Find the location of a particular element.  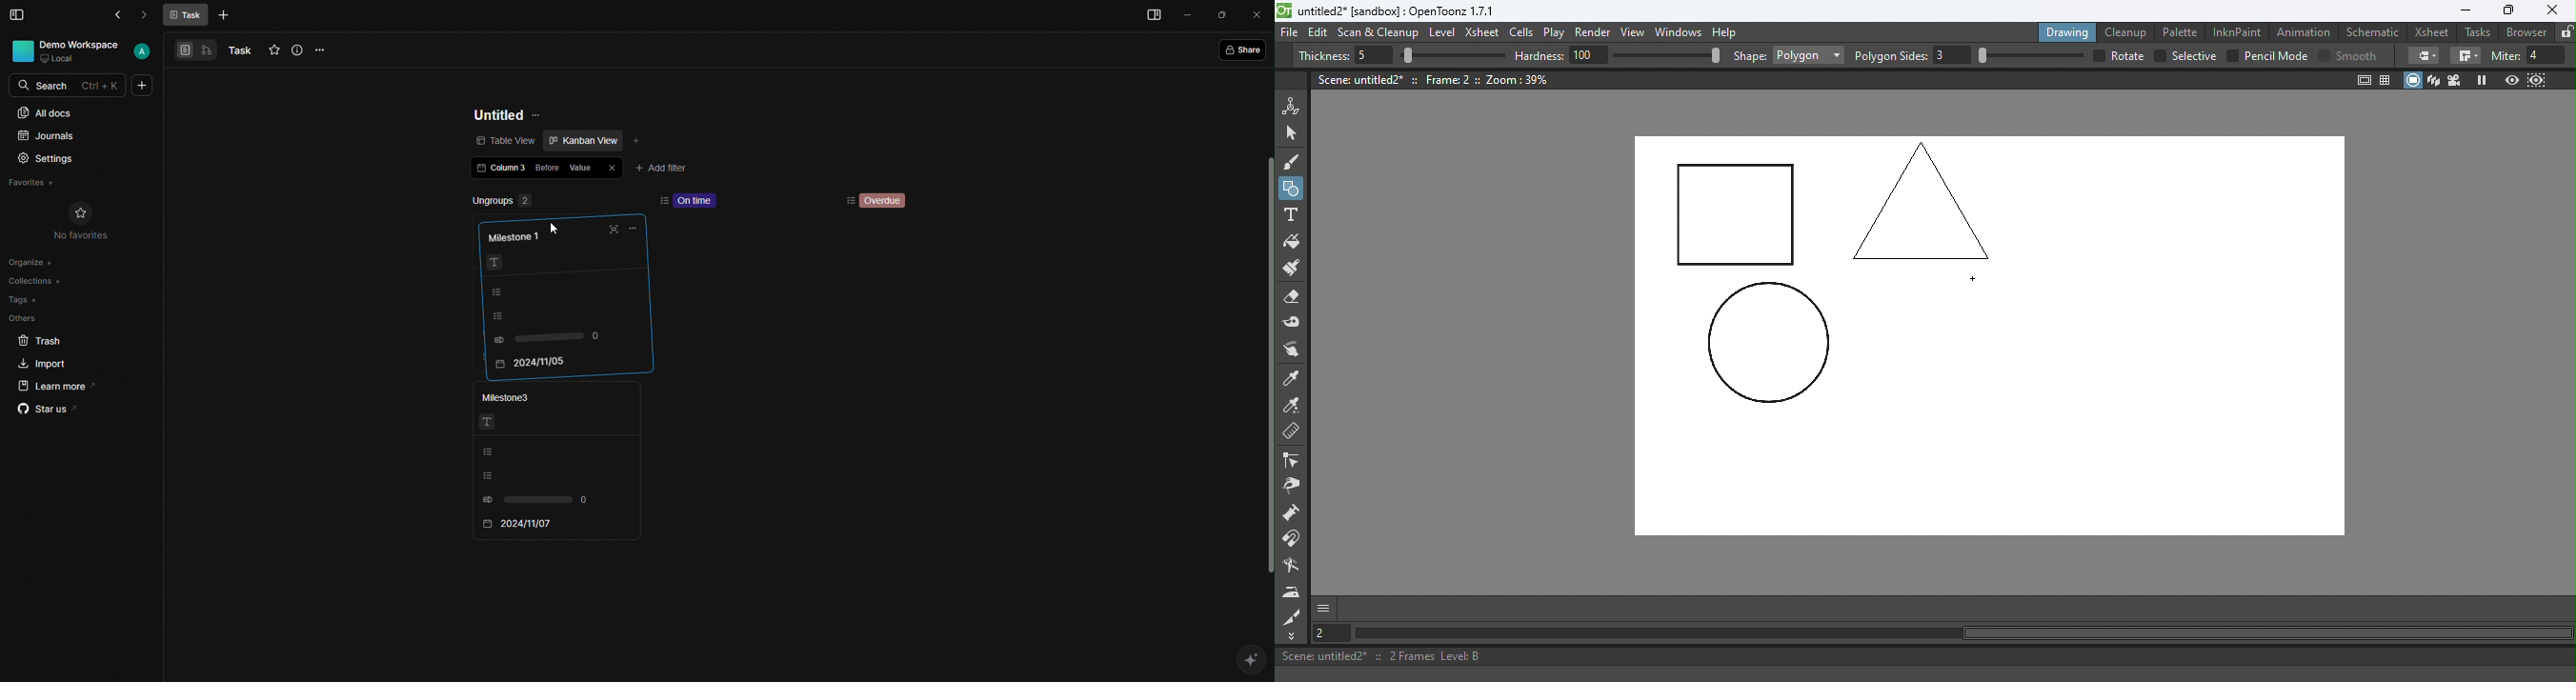

Full screen is located at coordinates (609, 229).